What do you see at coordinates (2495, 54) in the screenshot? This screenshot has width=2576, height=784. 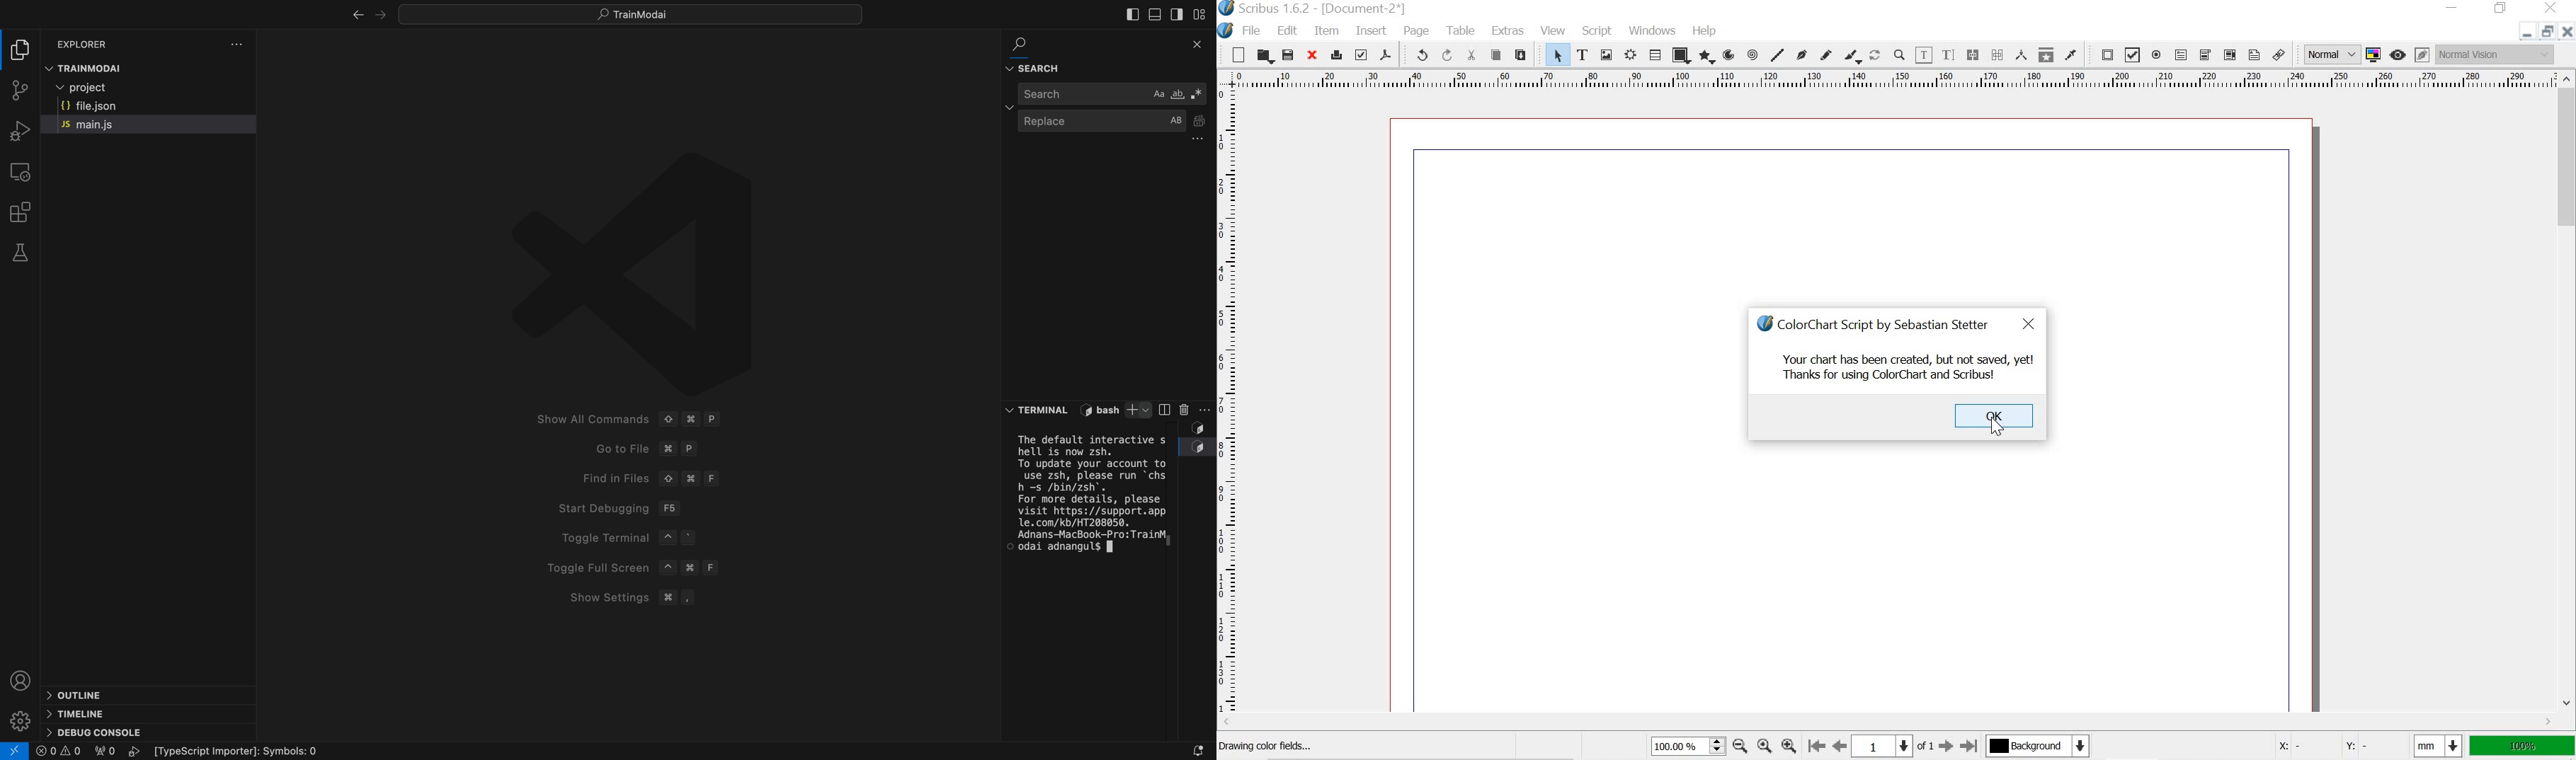 I see `Normal Vision` at bounding box center [2495, 54].